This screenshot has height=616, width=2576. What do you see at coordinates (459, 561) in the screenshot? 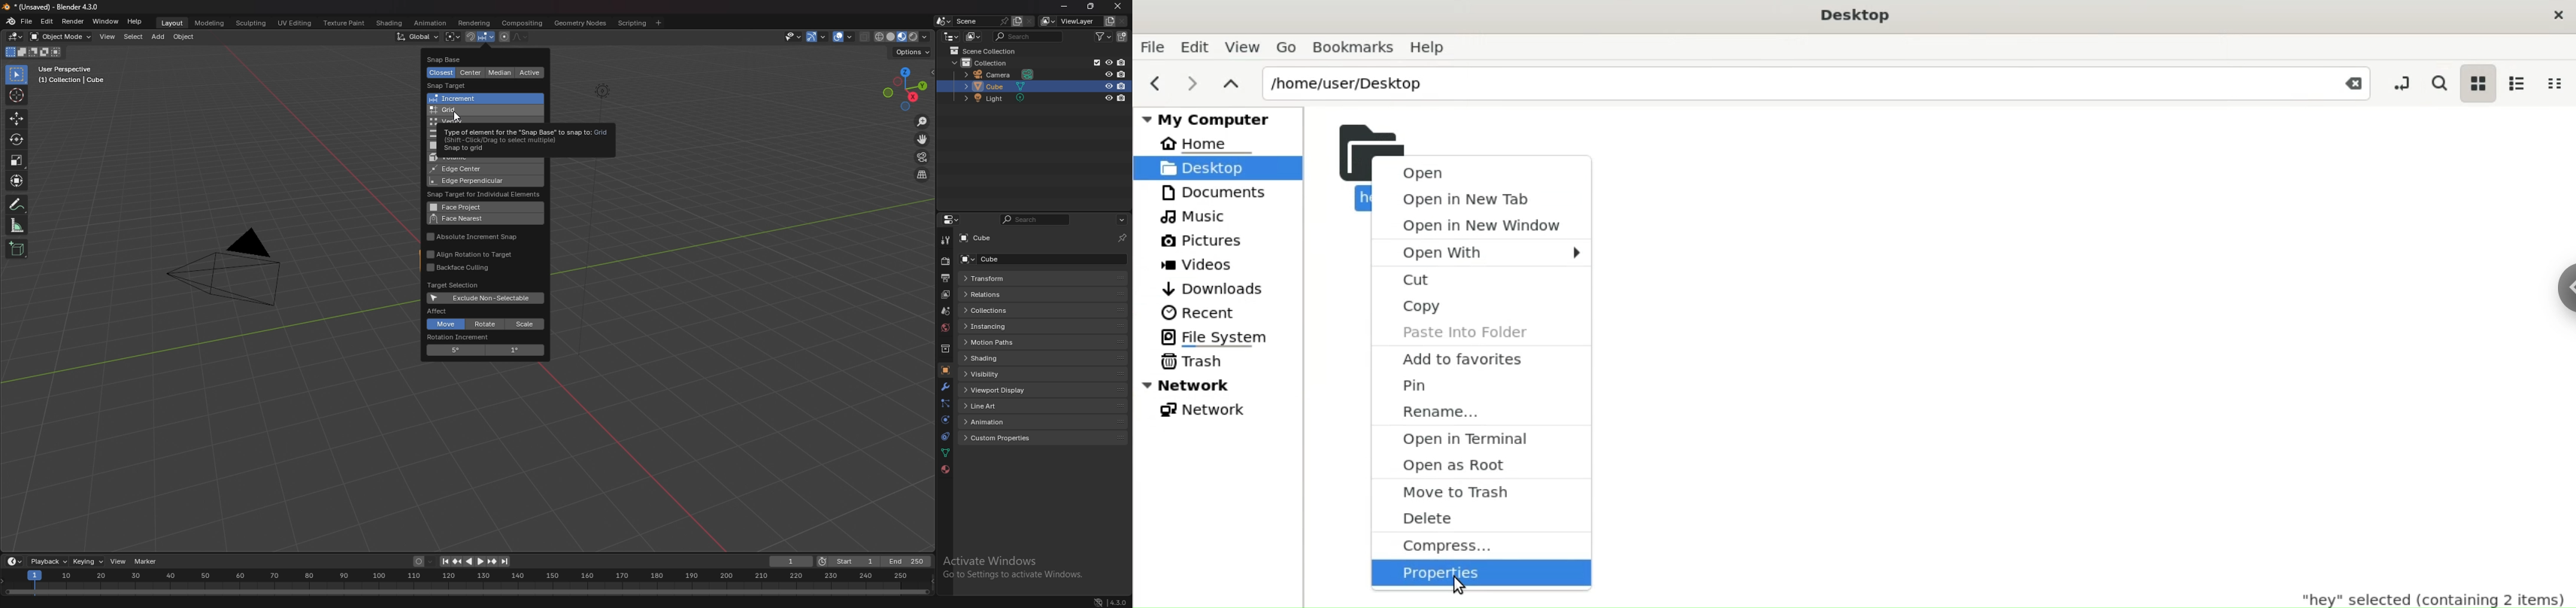
I see `jump to previous keyframe` at bounding box center [459, 561].